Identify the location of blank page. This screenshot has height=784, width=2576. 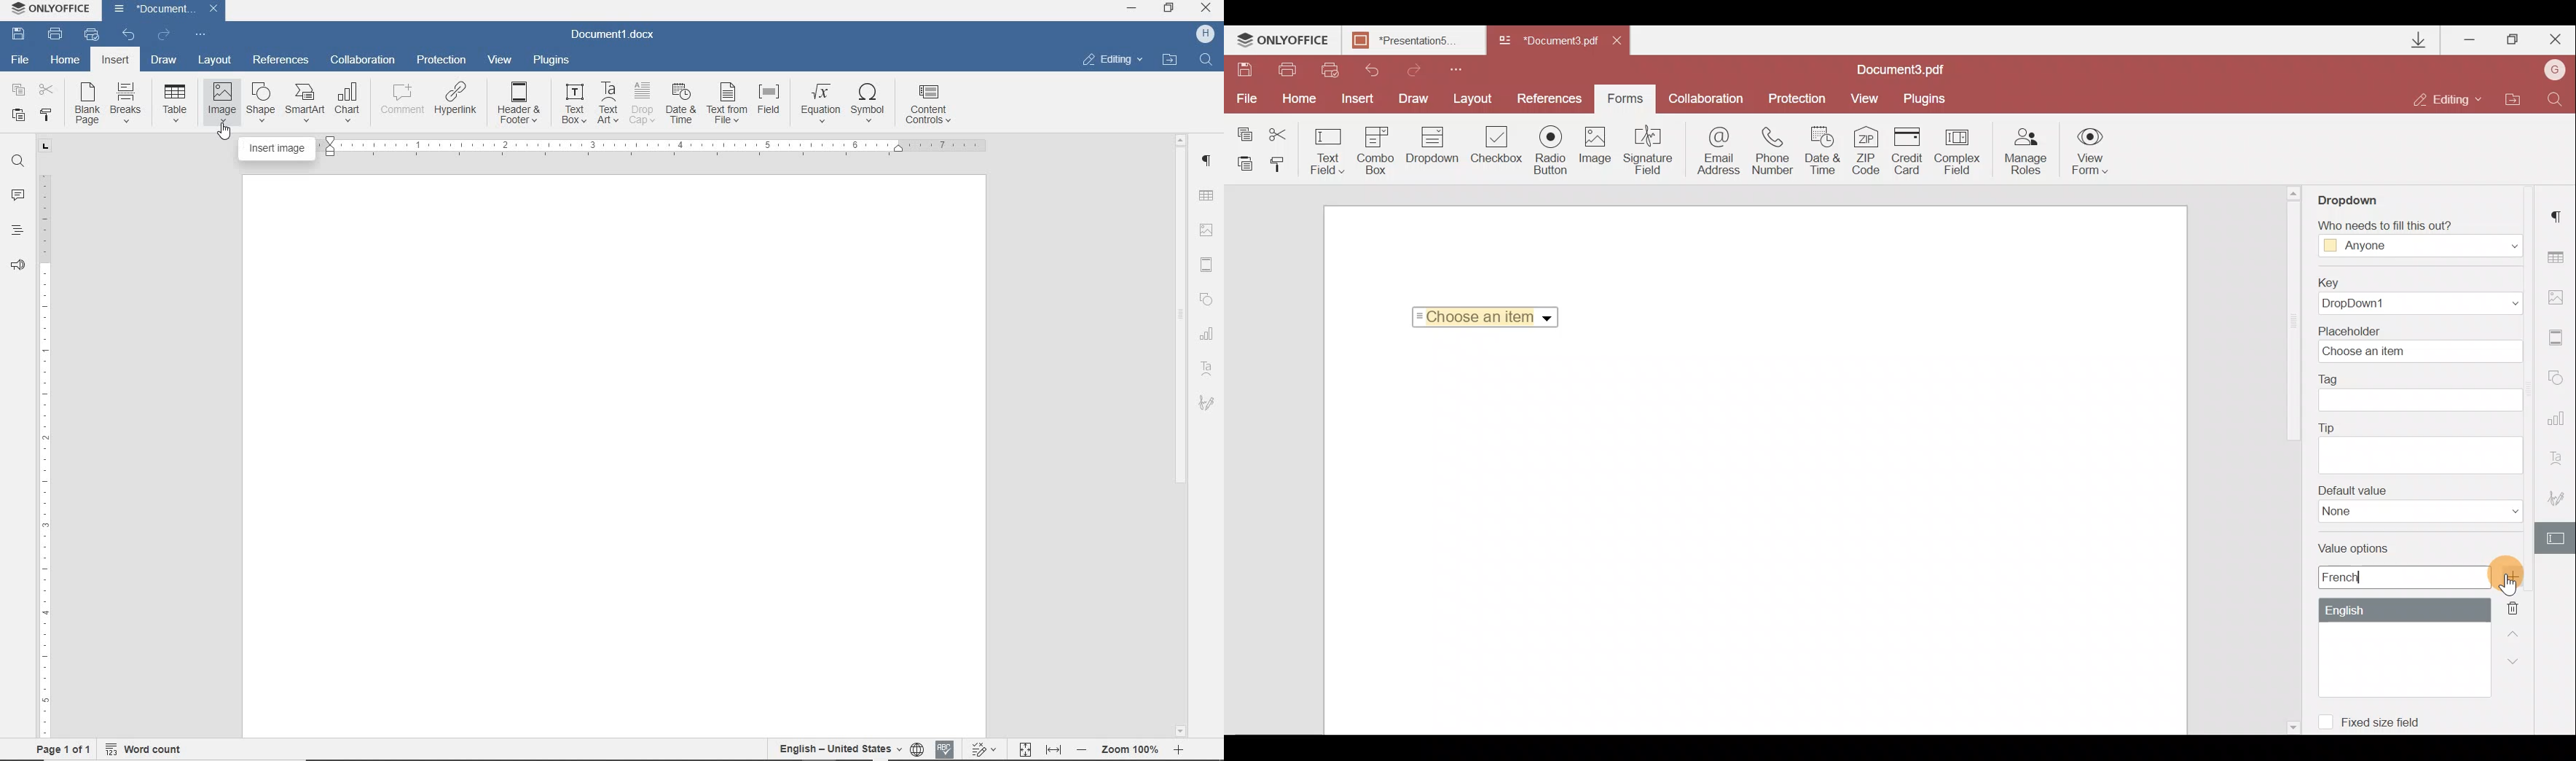
(86, 103).